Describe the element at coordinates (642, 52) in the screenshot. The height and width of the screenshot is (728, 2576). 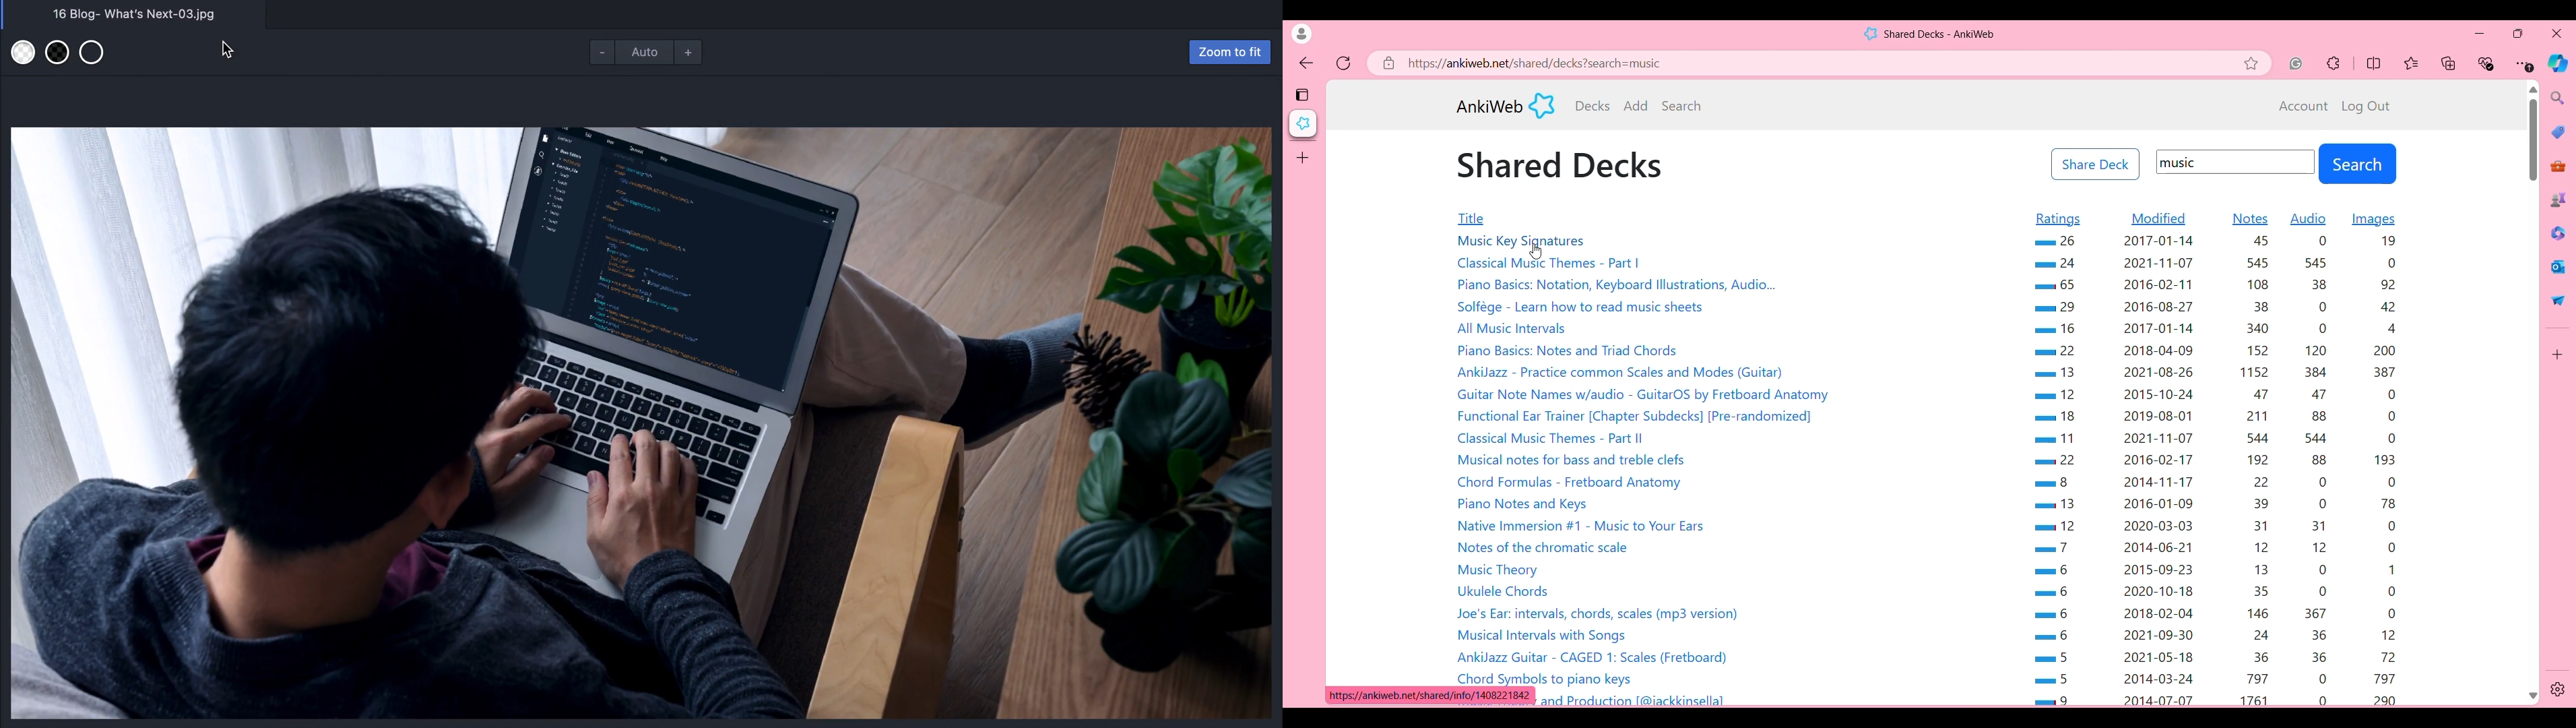
I see `zoom mode` at that location.